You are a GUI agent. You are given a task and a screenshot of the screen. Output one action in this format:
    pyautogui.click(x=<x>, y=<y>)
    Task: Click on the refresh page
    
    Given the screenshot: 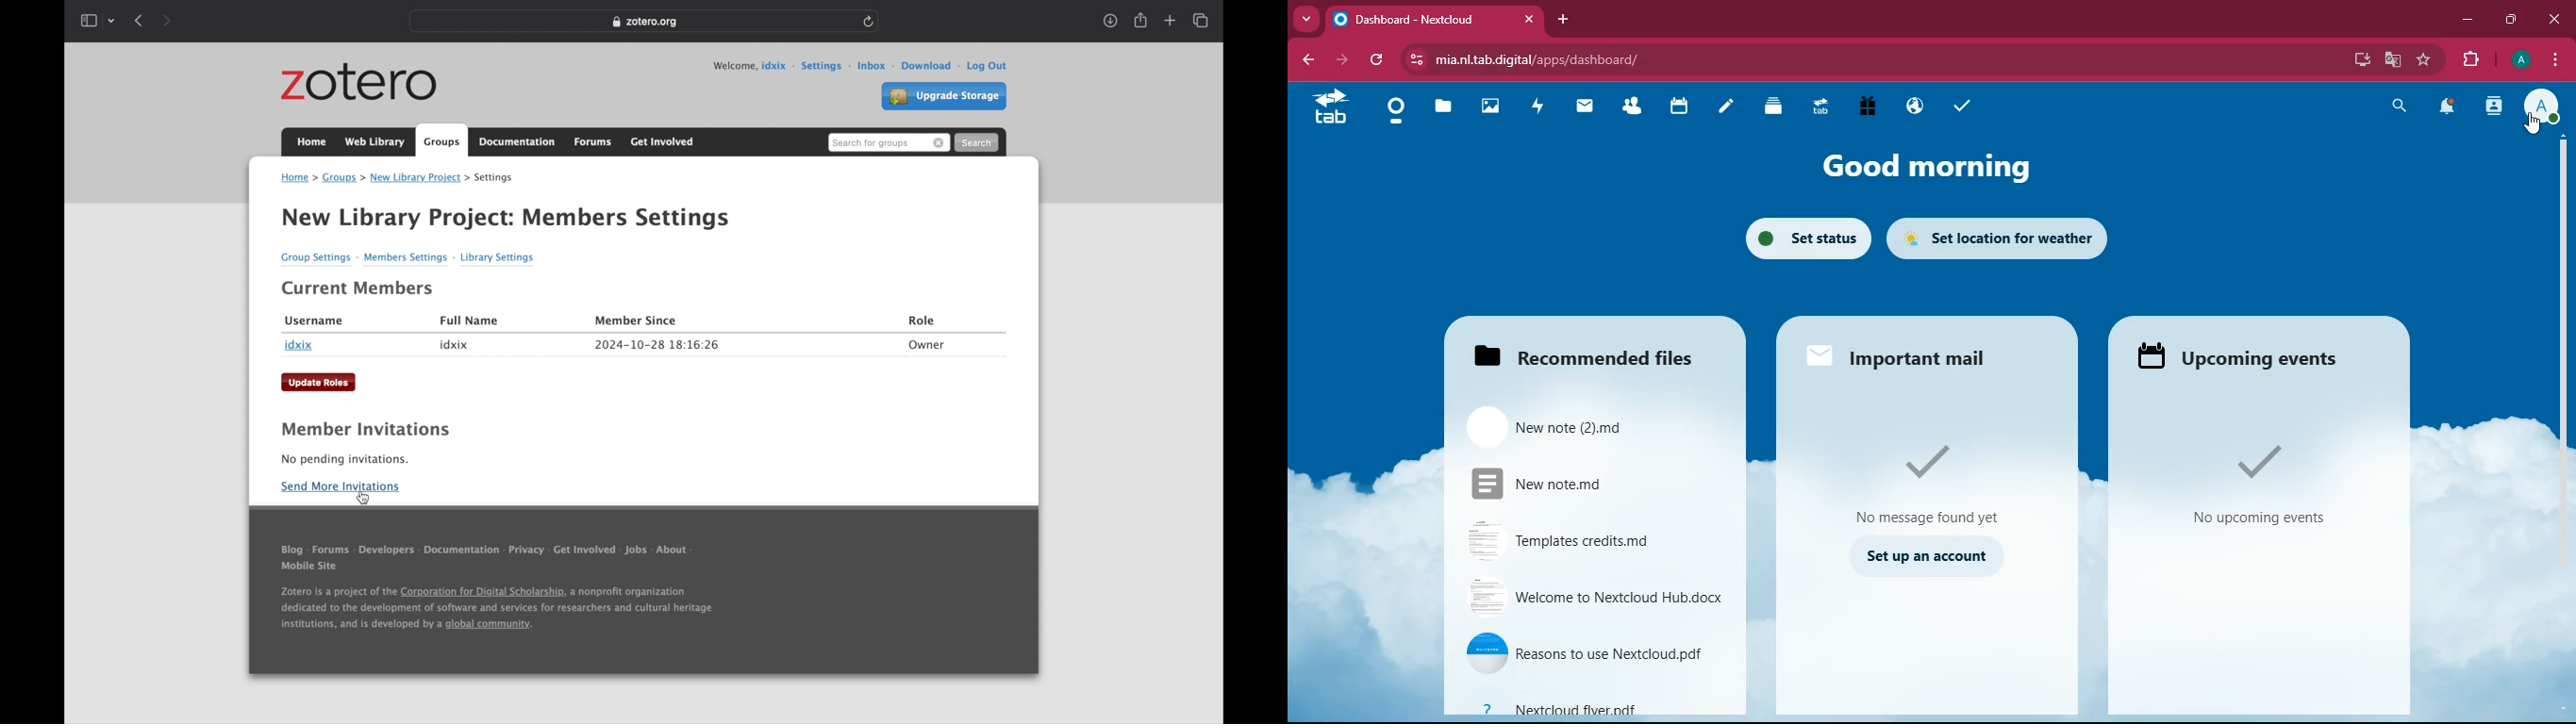 What is the action you would take?
    pyautogui.click(x=869, y=20)
    